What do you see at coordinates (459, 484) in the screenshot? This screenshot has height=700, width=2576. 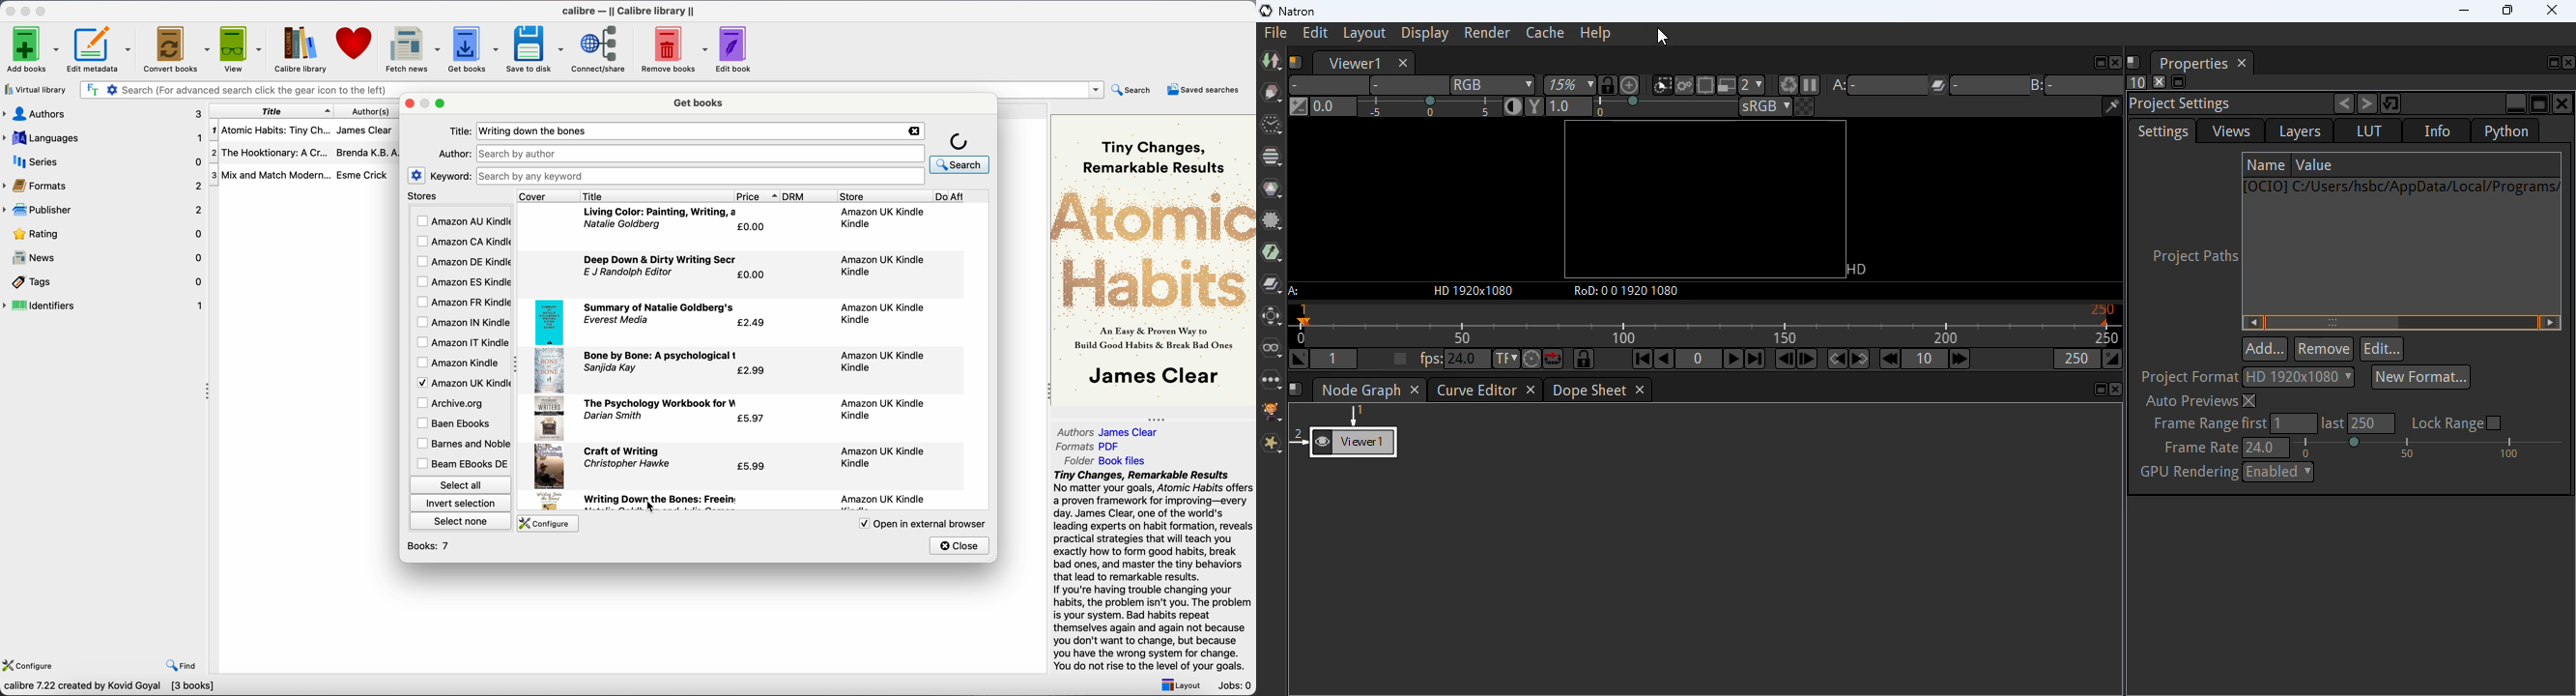 I see `select all` at bounding box center [459, 484].